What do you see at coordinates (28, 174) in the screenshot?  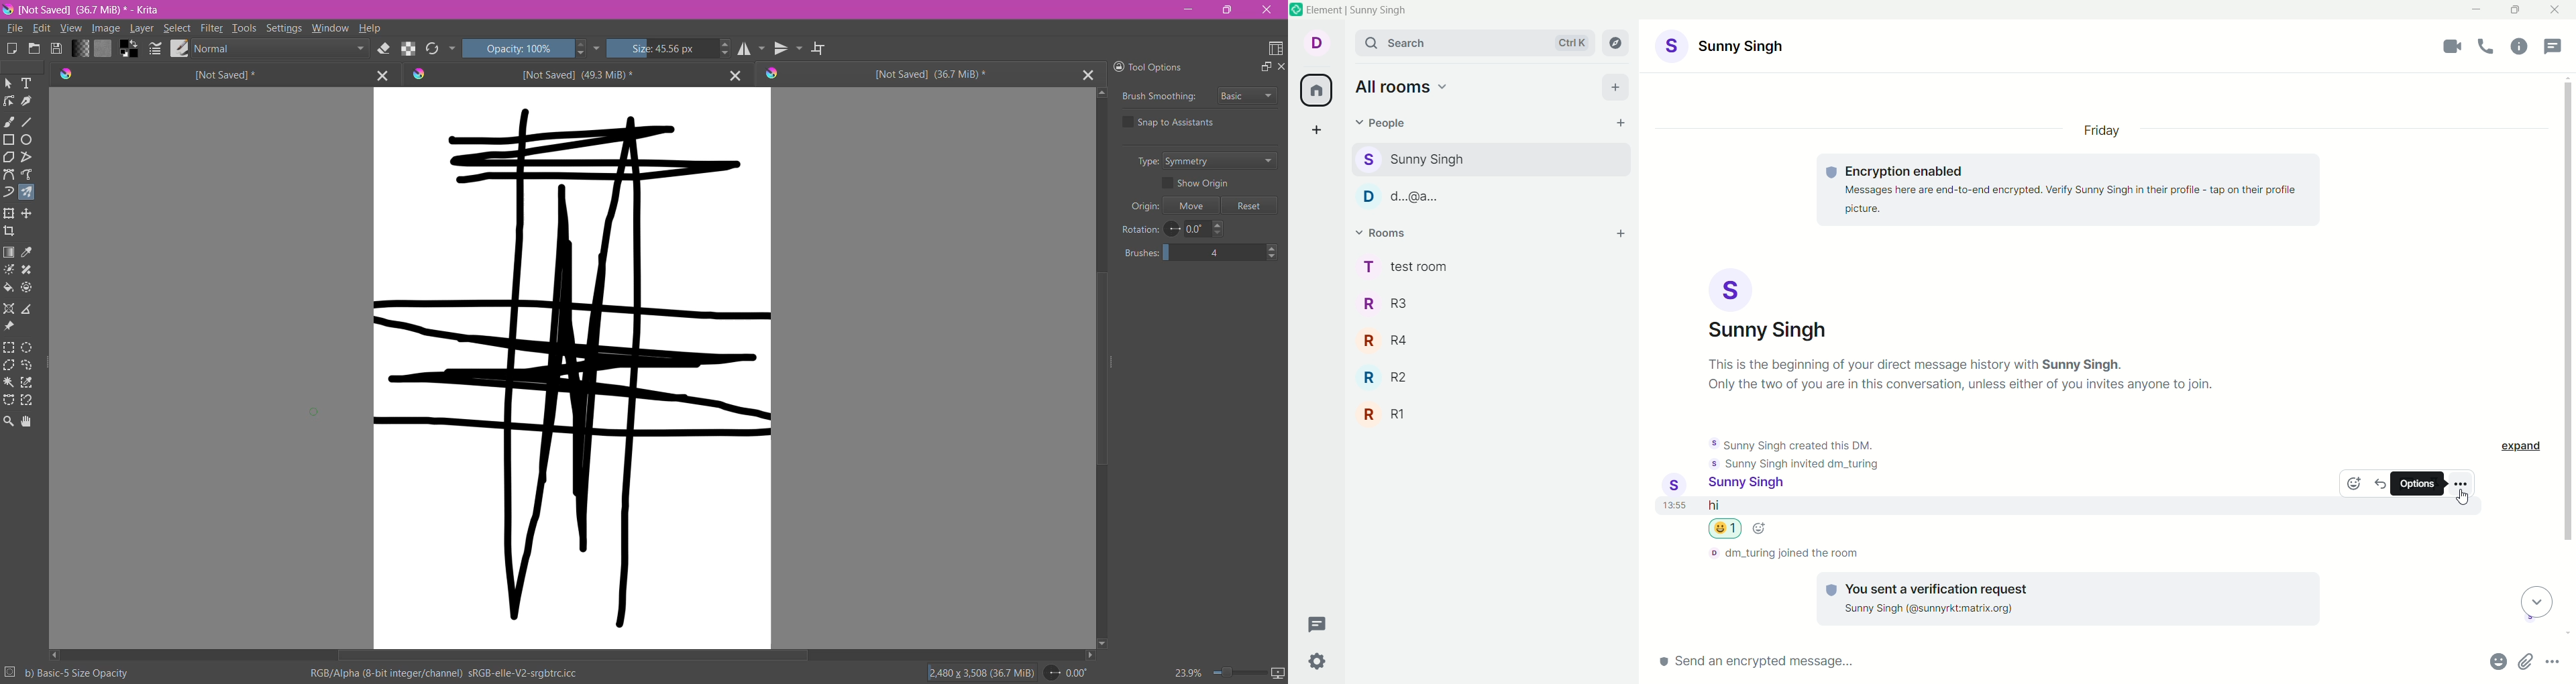 I see `Freehand Path Tool` at bounding box center [28, 174].